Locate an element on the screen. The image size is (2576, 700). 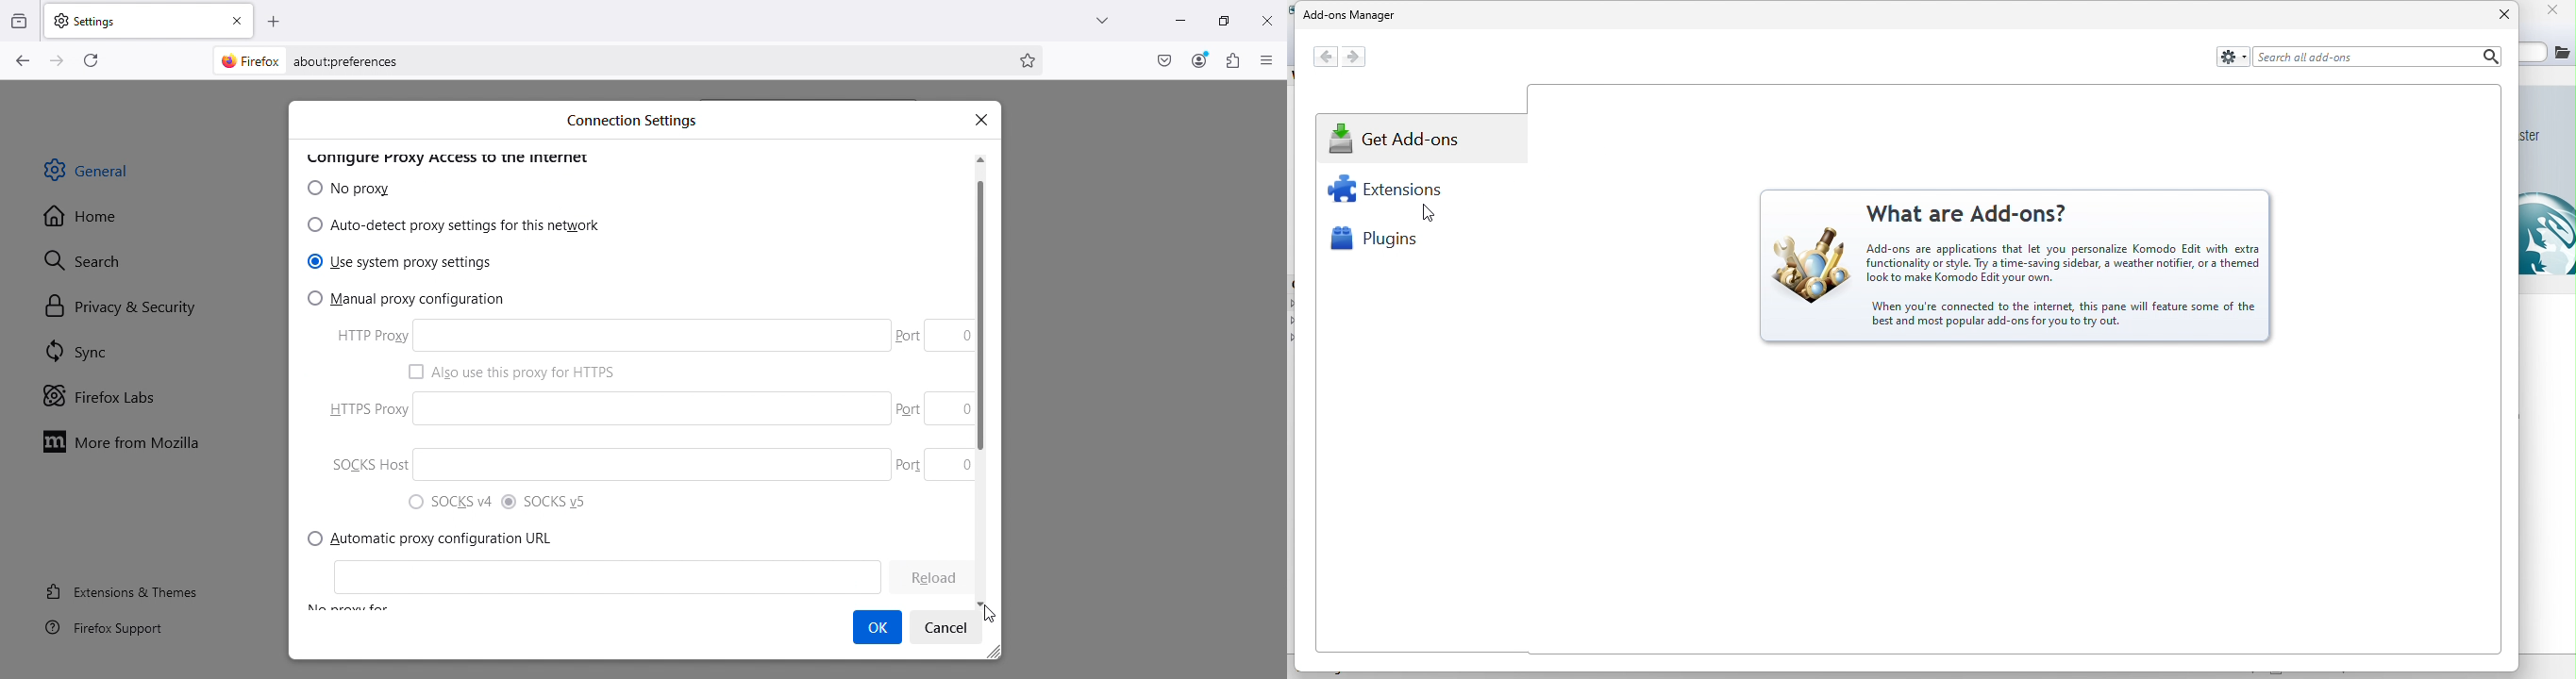
 is located at coordinates (460, 158).